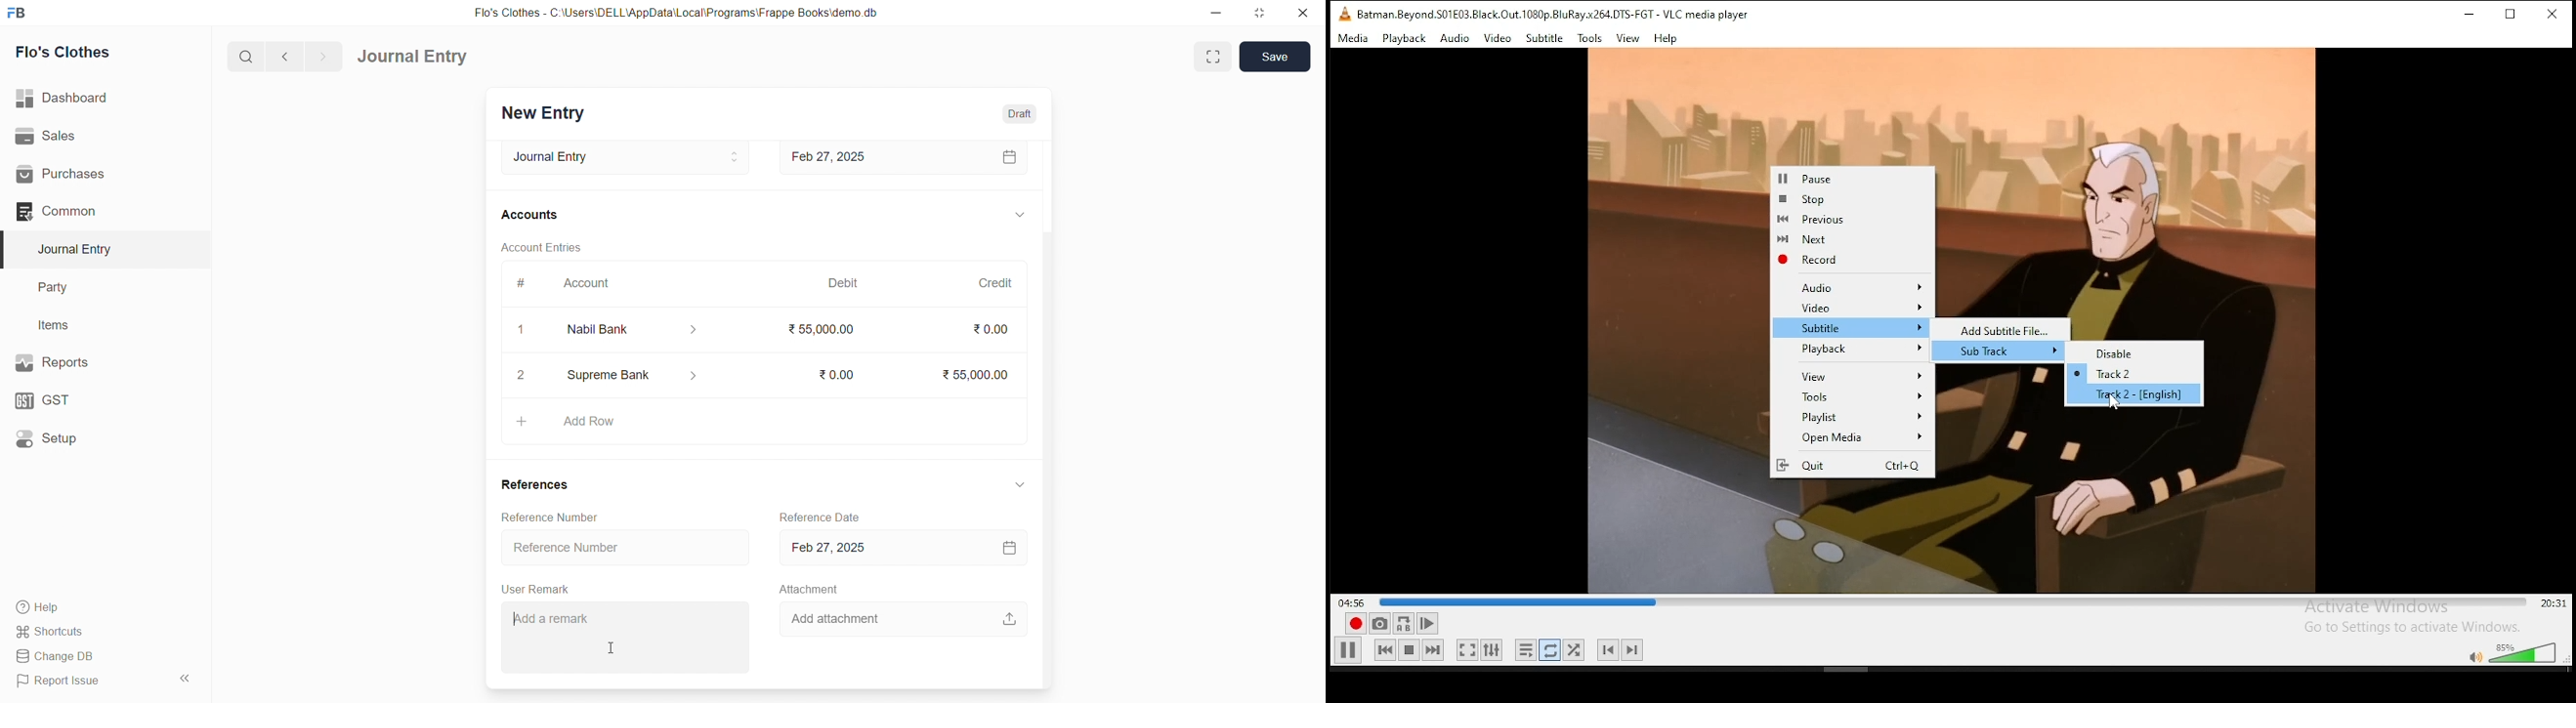 The height and width of the screenshot is (728, 2576). What do you see at coordinates (550, 517) in the screenshot?
I see `Reference Number` at bounding box center [550, 517].